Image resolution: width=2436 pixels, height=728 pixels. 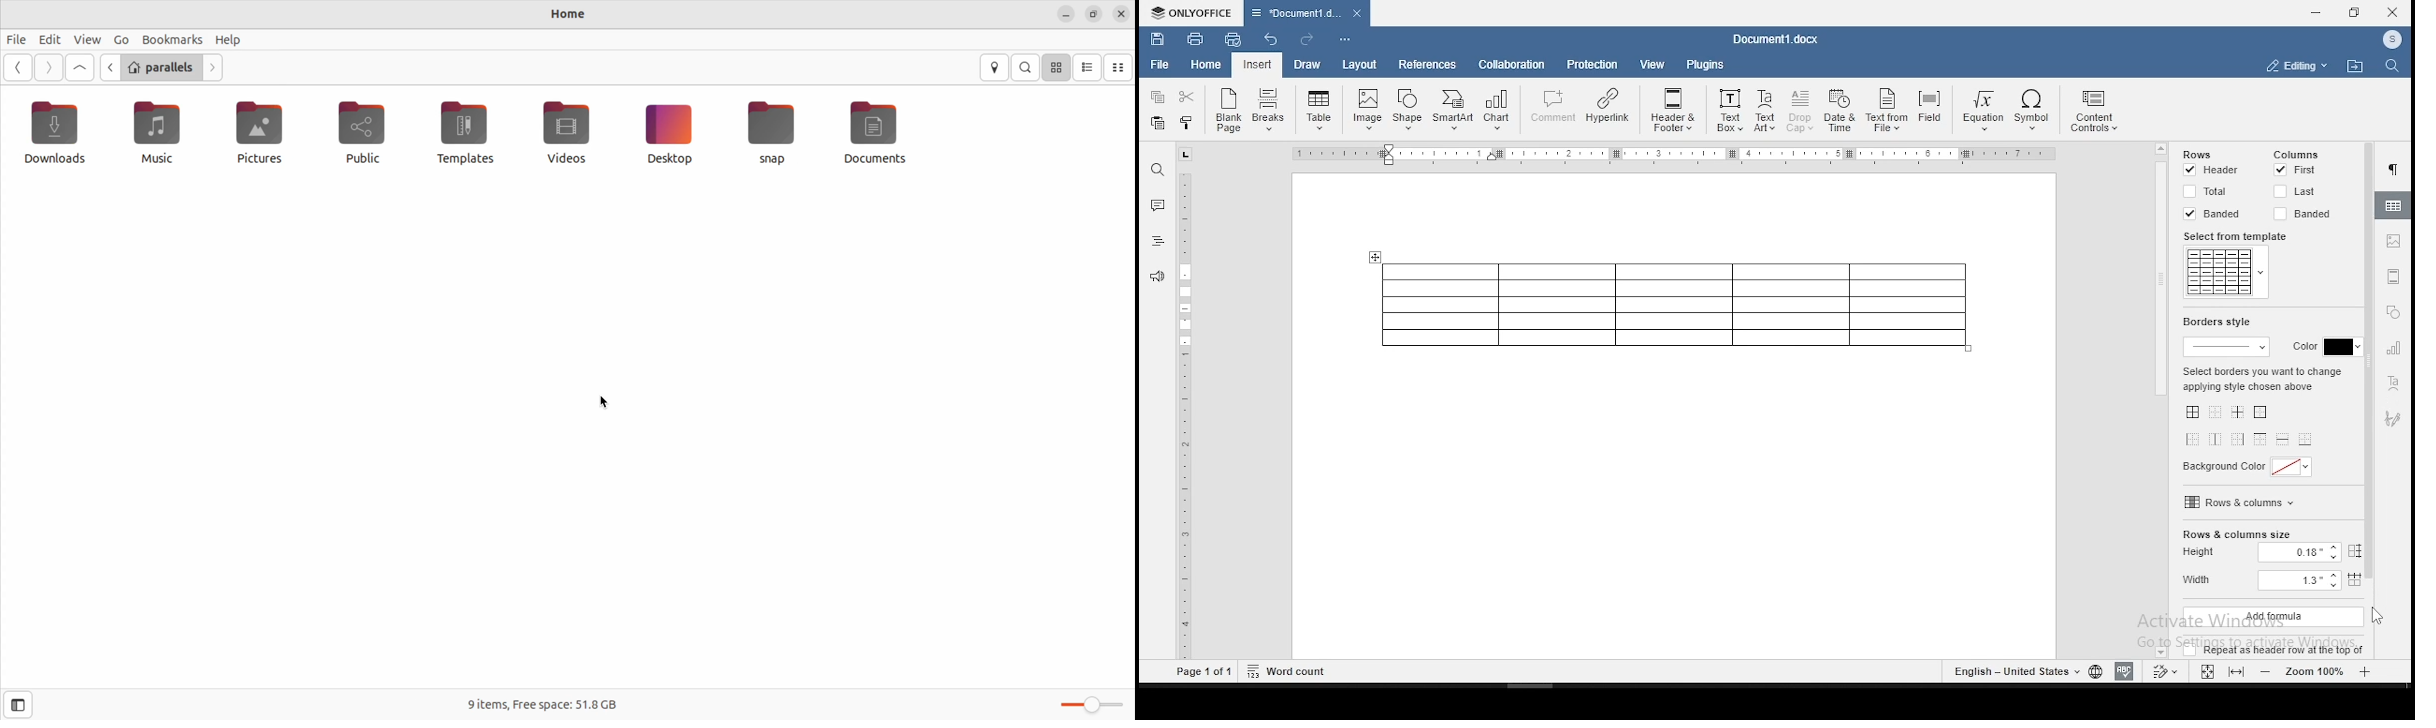 I want to click on fit to window, so click(x=2206, y=671).